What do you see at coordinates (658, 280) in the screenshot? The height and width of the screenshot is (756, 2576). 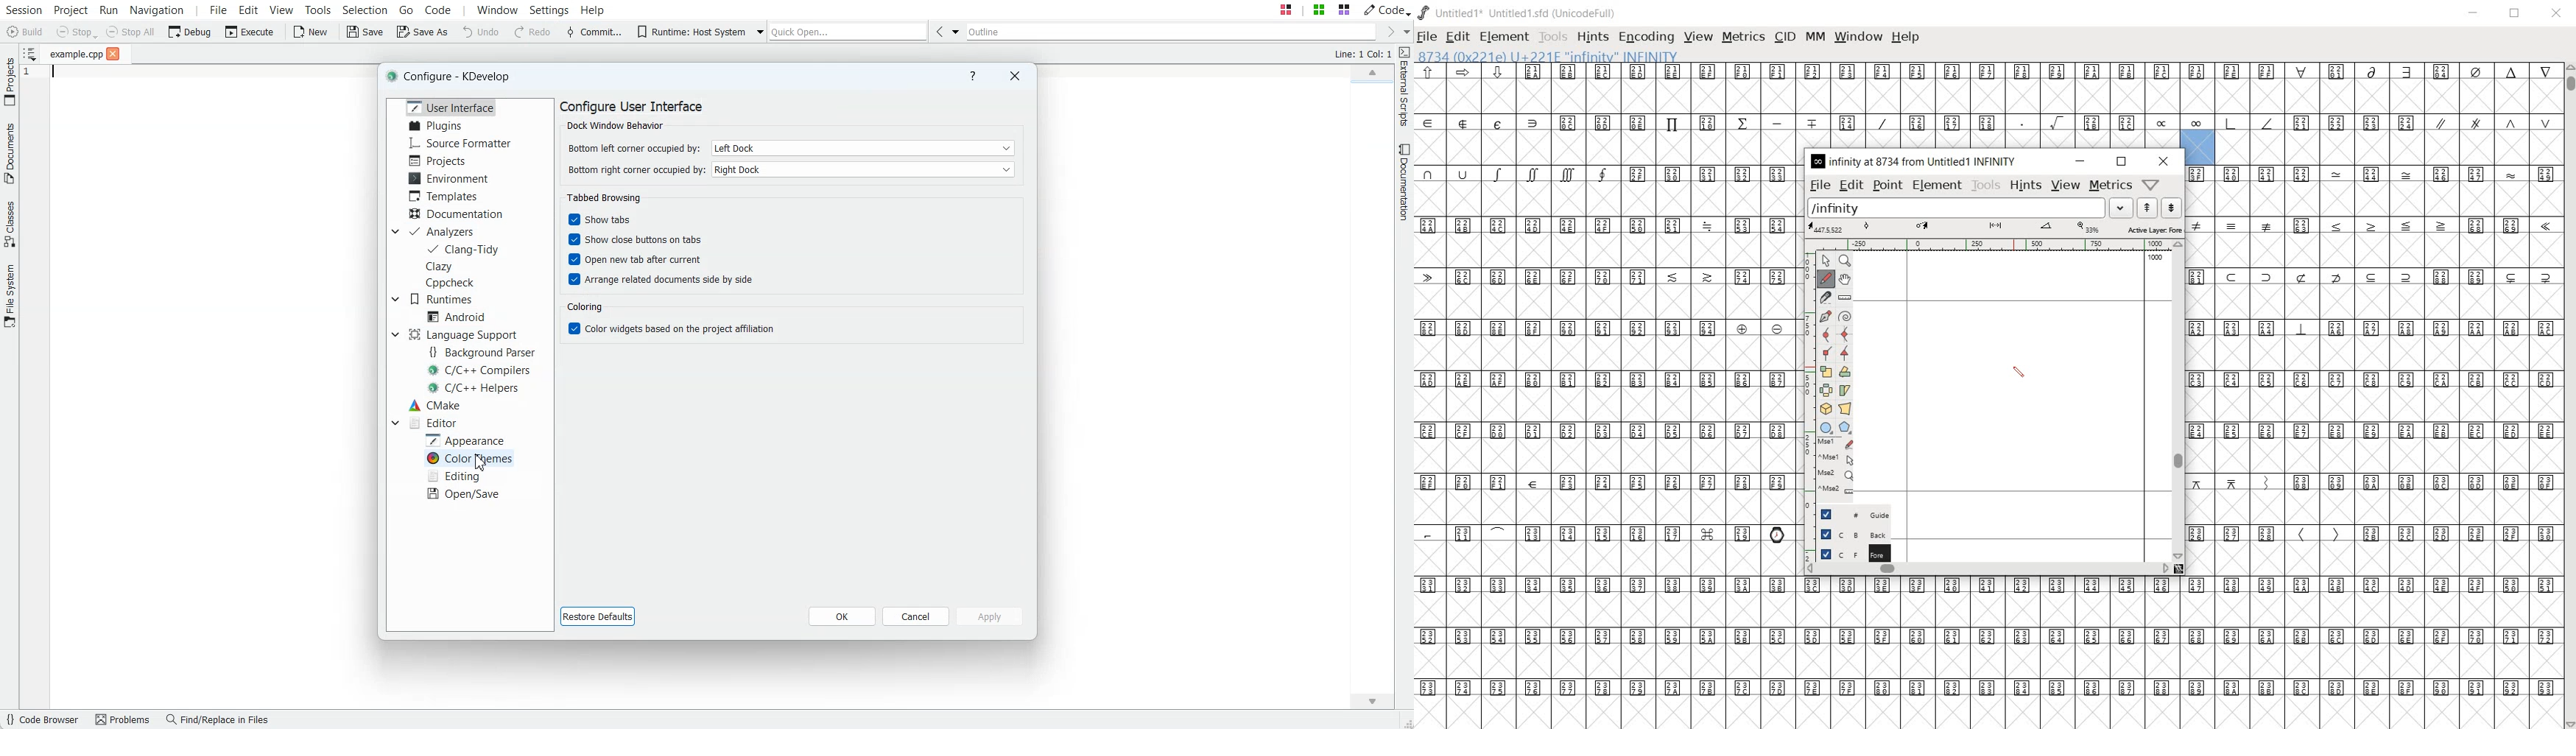 I see `Enable Arrange related documents side by side` at bounding box center [658, 280].